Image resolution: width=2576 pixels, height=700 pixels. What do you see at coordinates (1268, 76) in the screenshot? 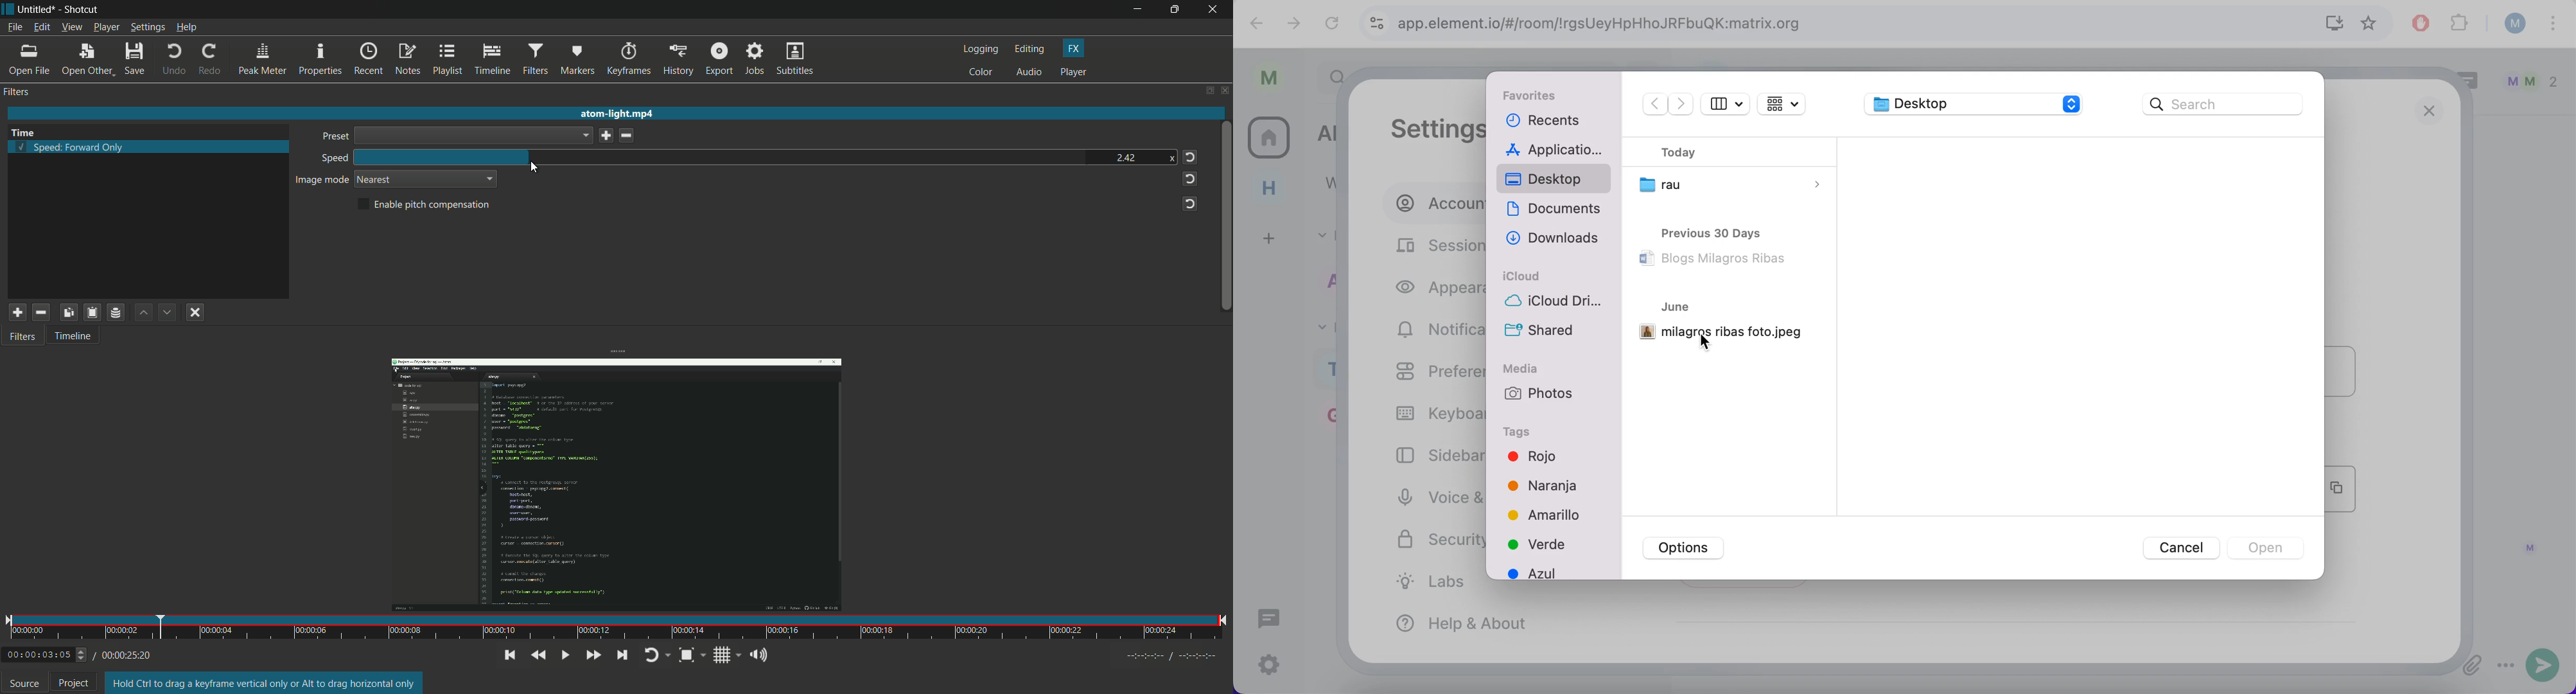
I see `user` at bounding box center [1268, 76].